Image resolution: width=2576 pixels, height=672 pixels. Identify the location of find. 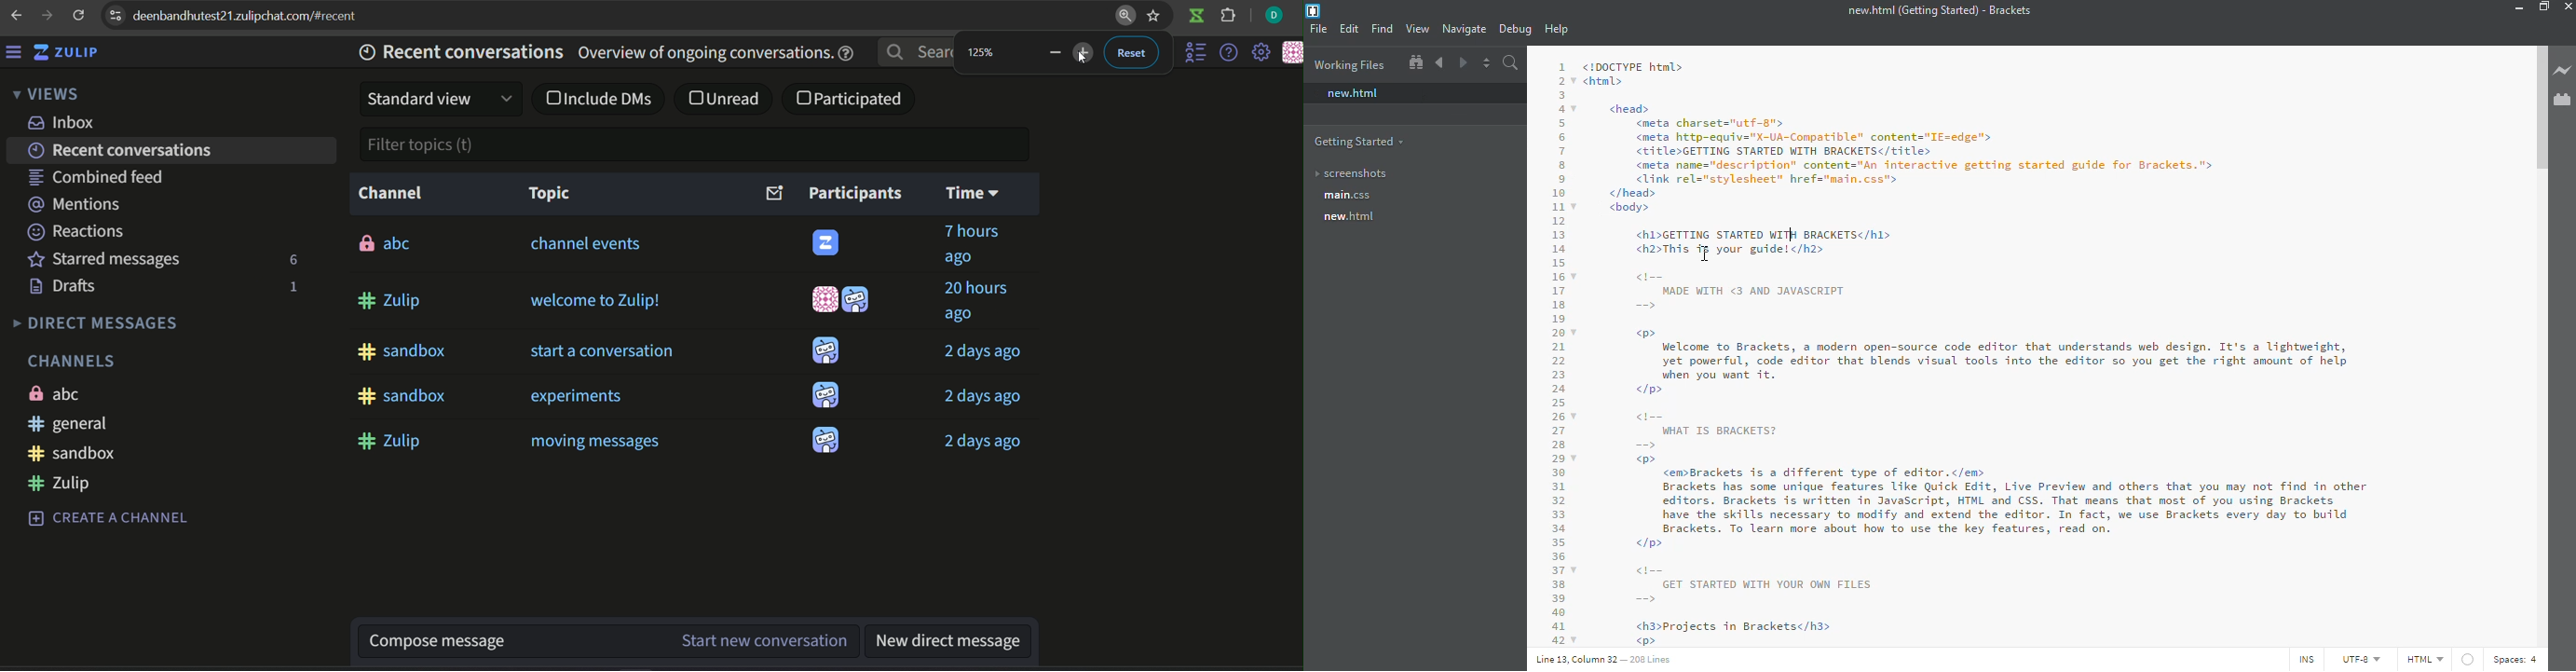
(1383, 29).